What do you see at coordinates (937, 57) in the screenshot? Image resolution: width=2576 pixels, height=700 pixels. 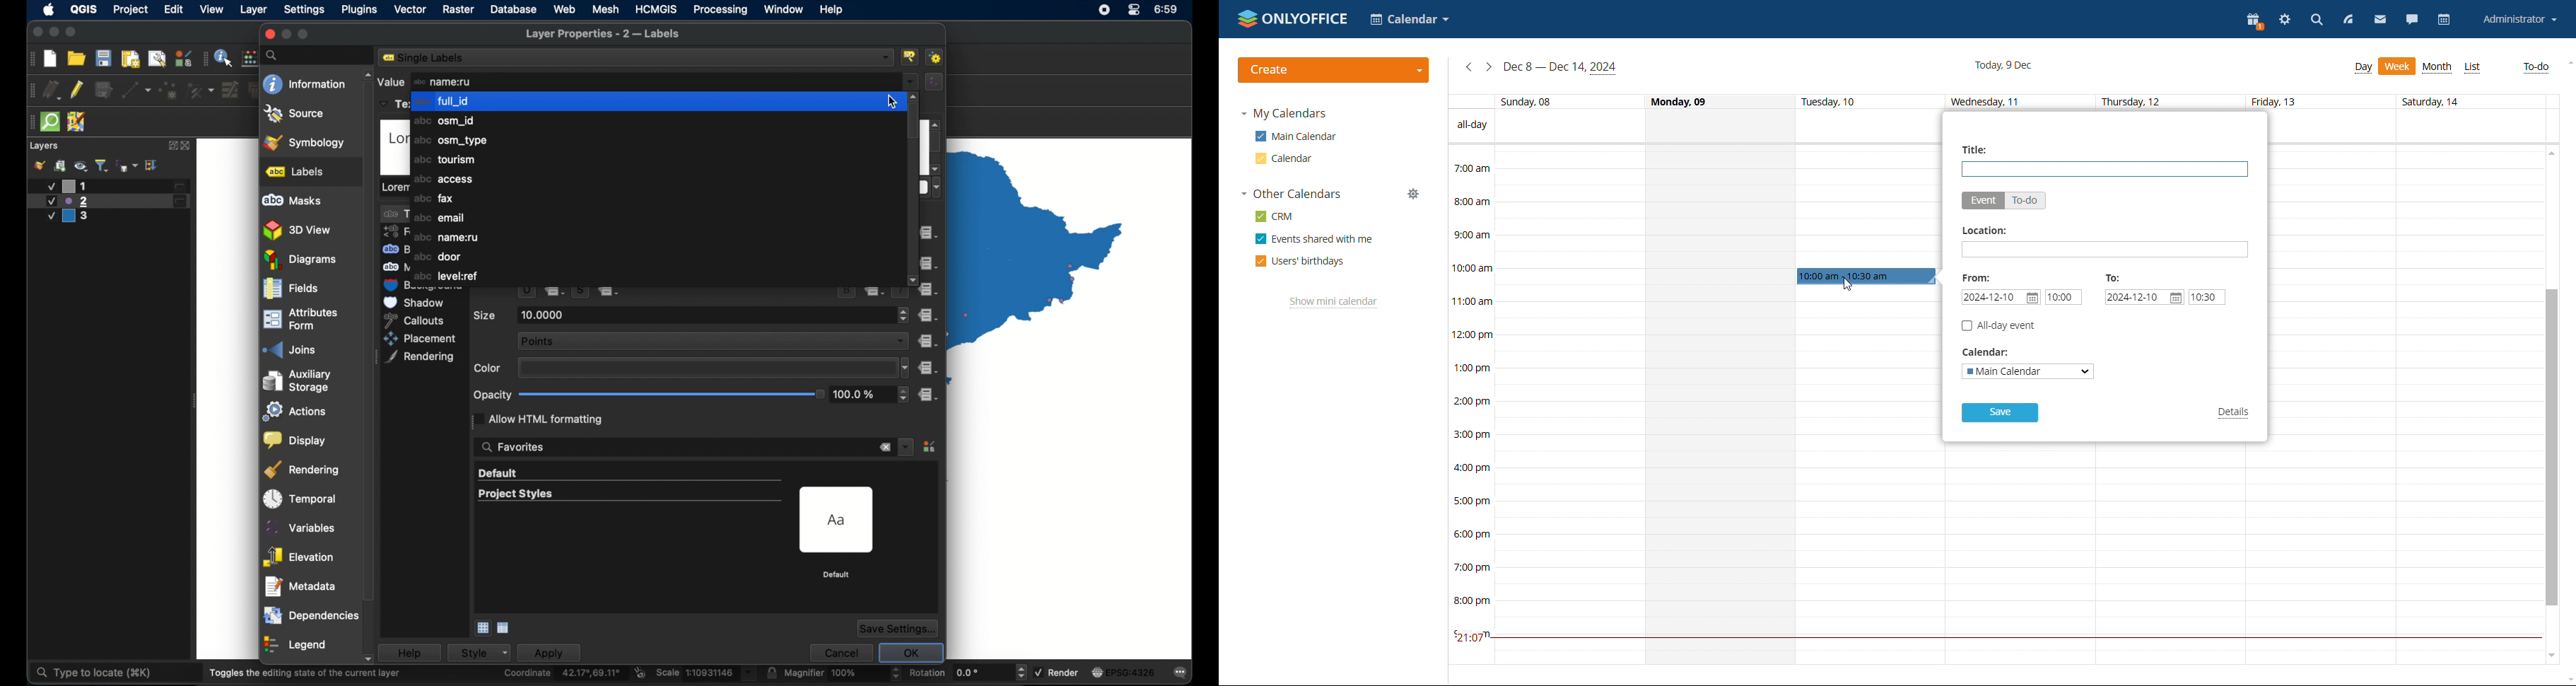 I see `automated project labelling rules` at bounding box center [937, 57].